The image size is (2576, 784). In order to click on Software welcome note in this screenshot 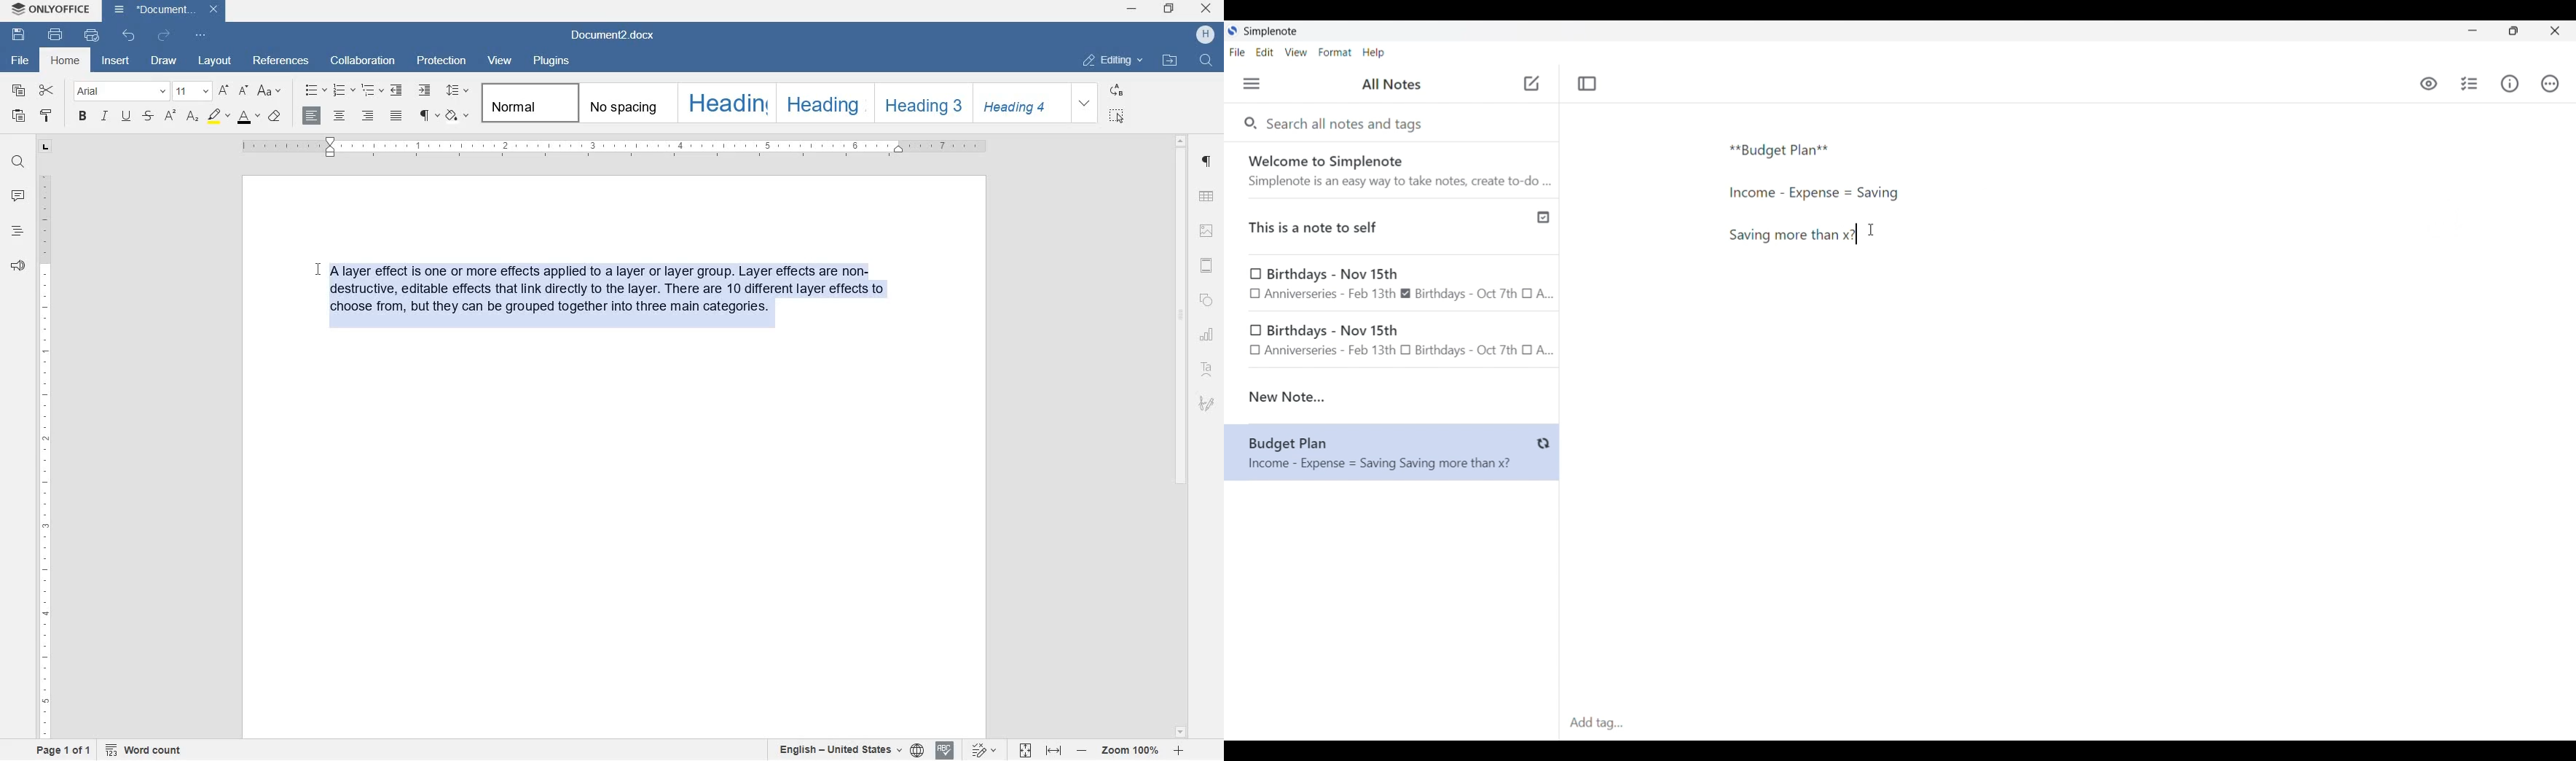, I will do `click(1395, 170)`.